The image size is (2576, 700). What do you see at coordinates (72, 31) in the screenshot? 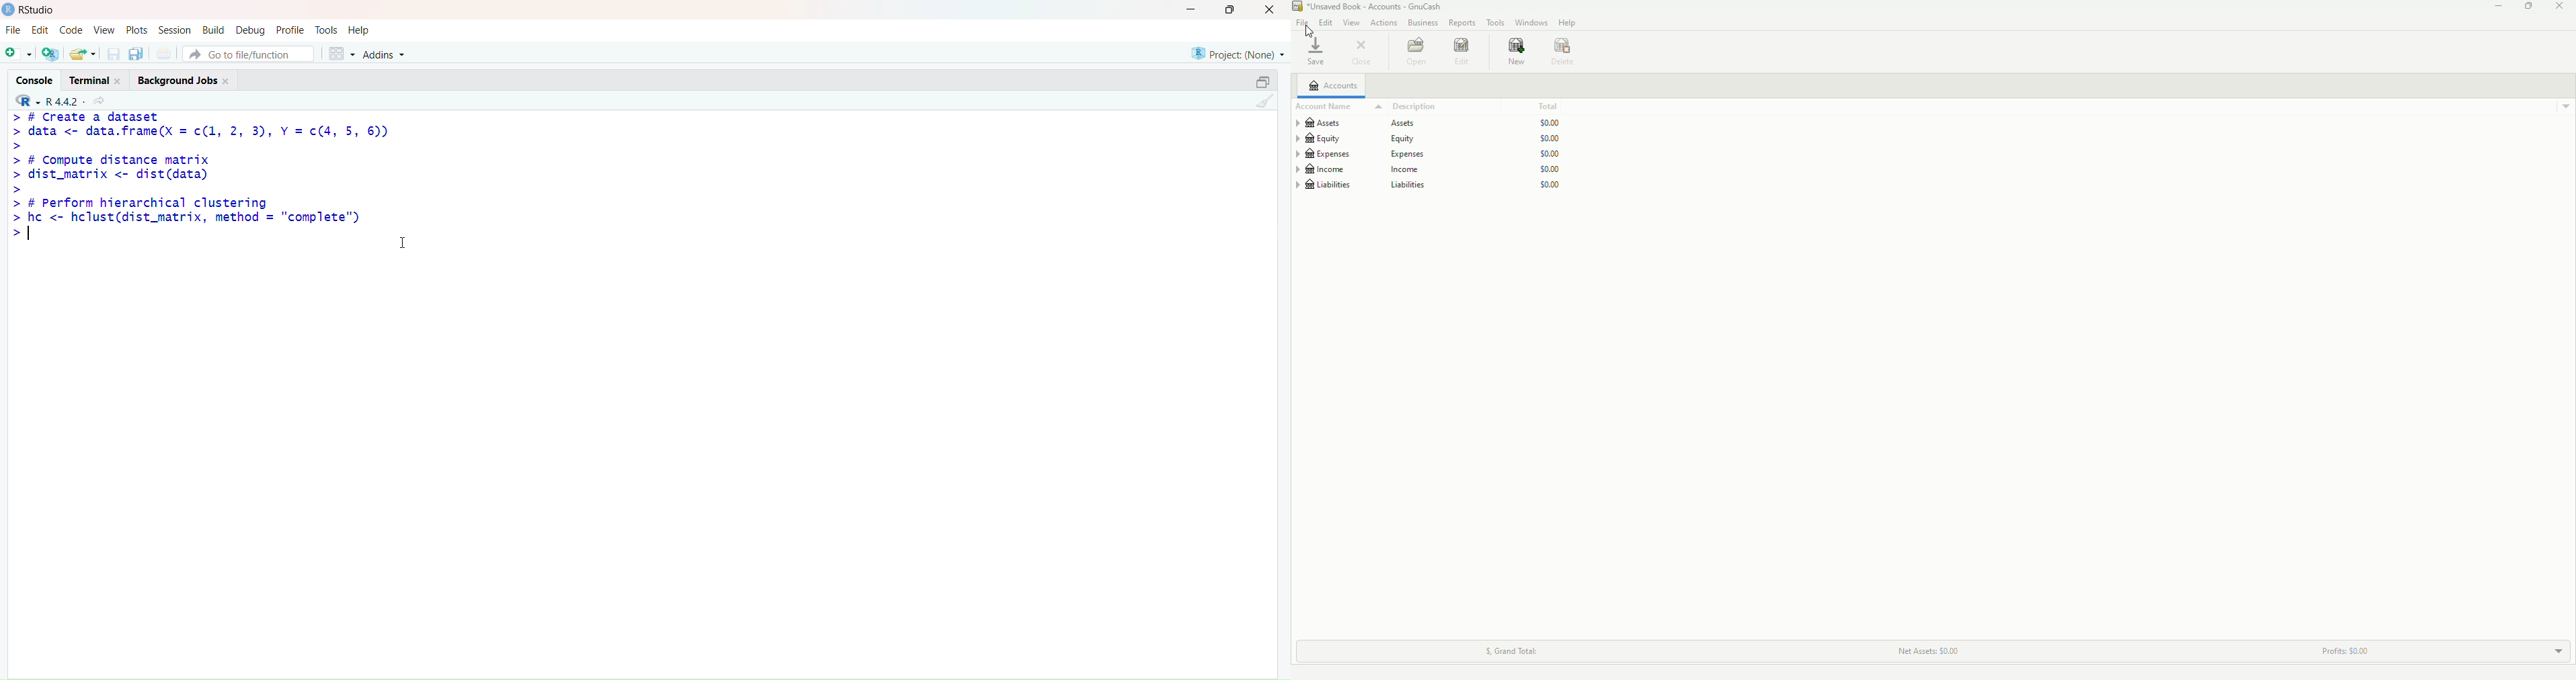
I see `Code` at bounding box center [72, 31].